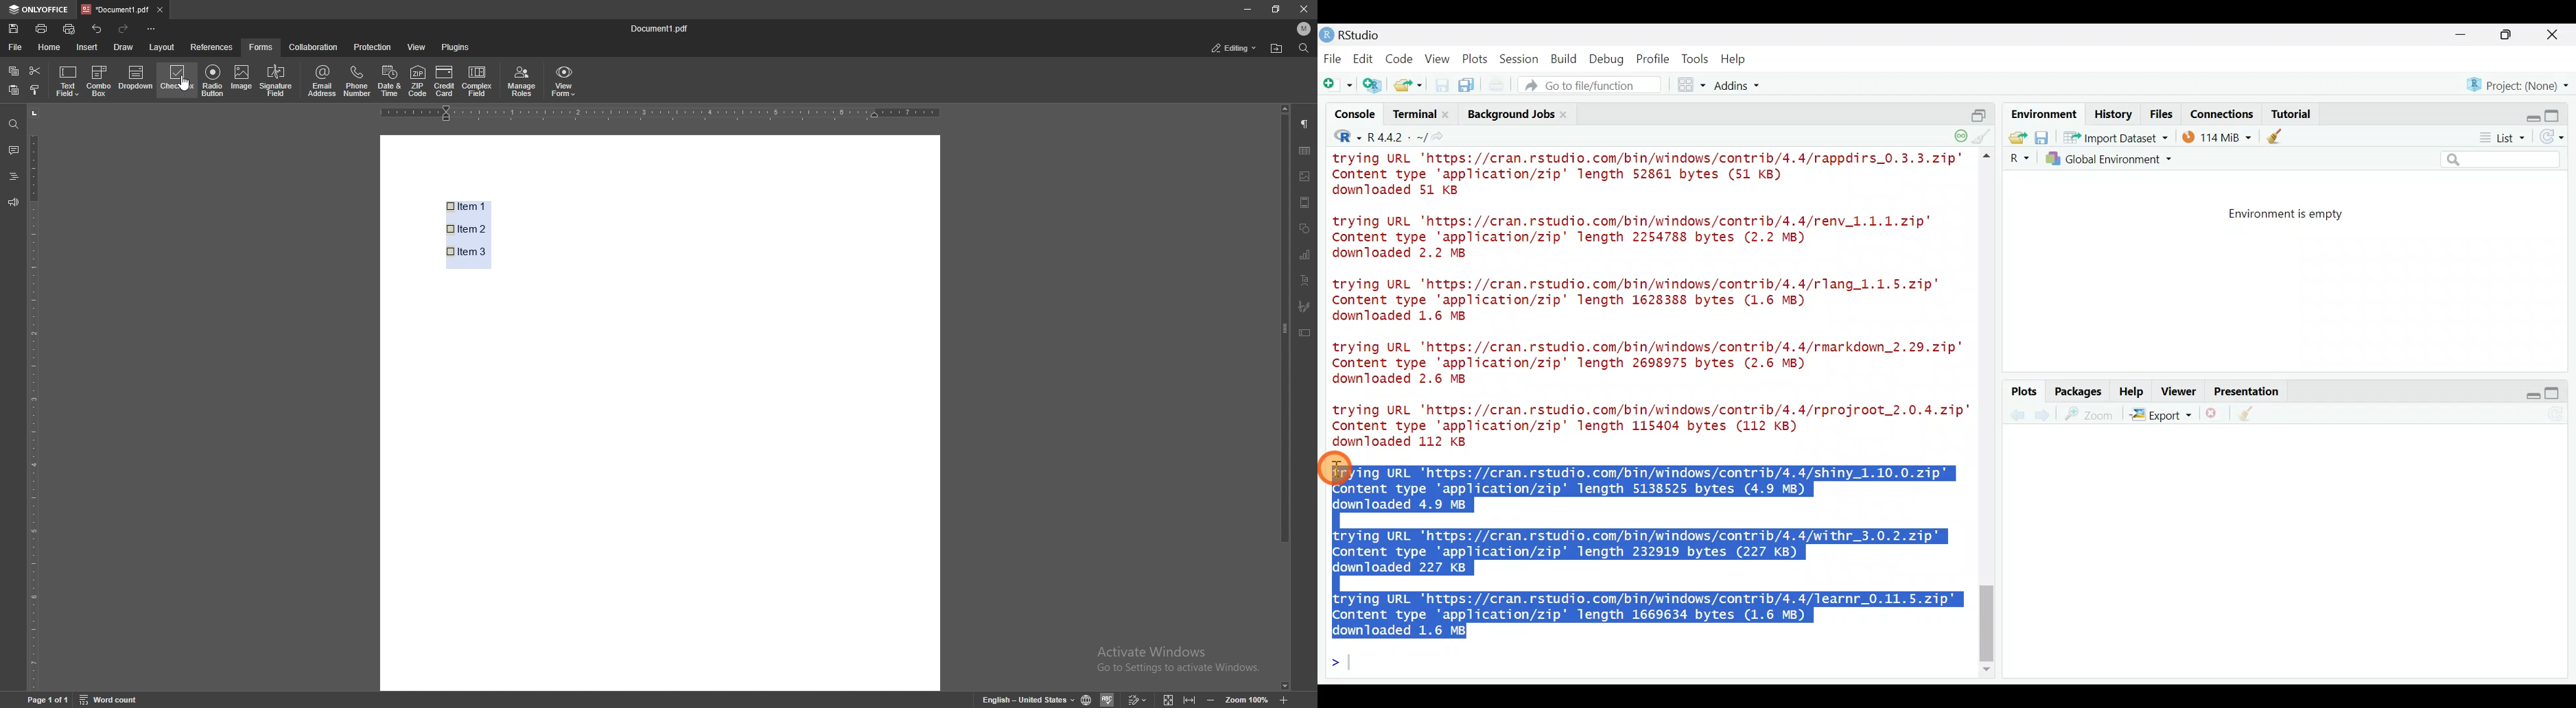 This screenshot has height=728, width=2576. Describe the element at coordinates (451, 252) in the screenshot. I see `checkbox` at that location.